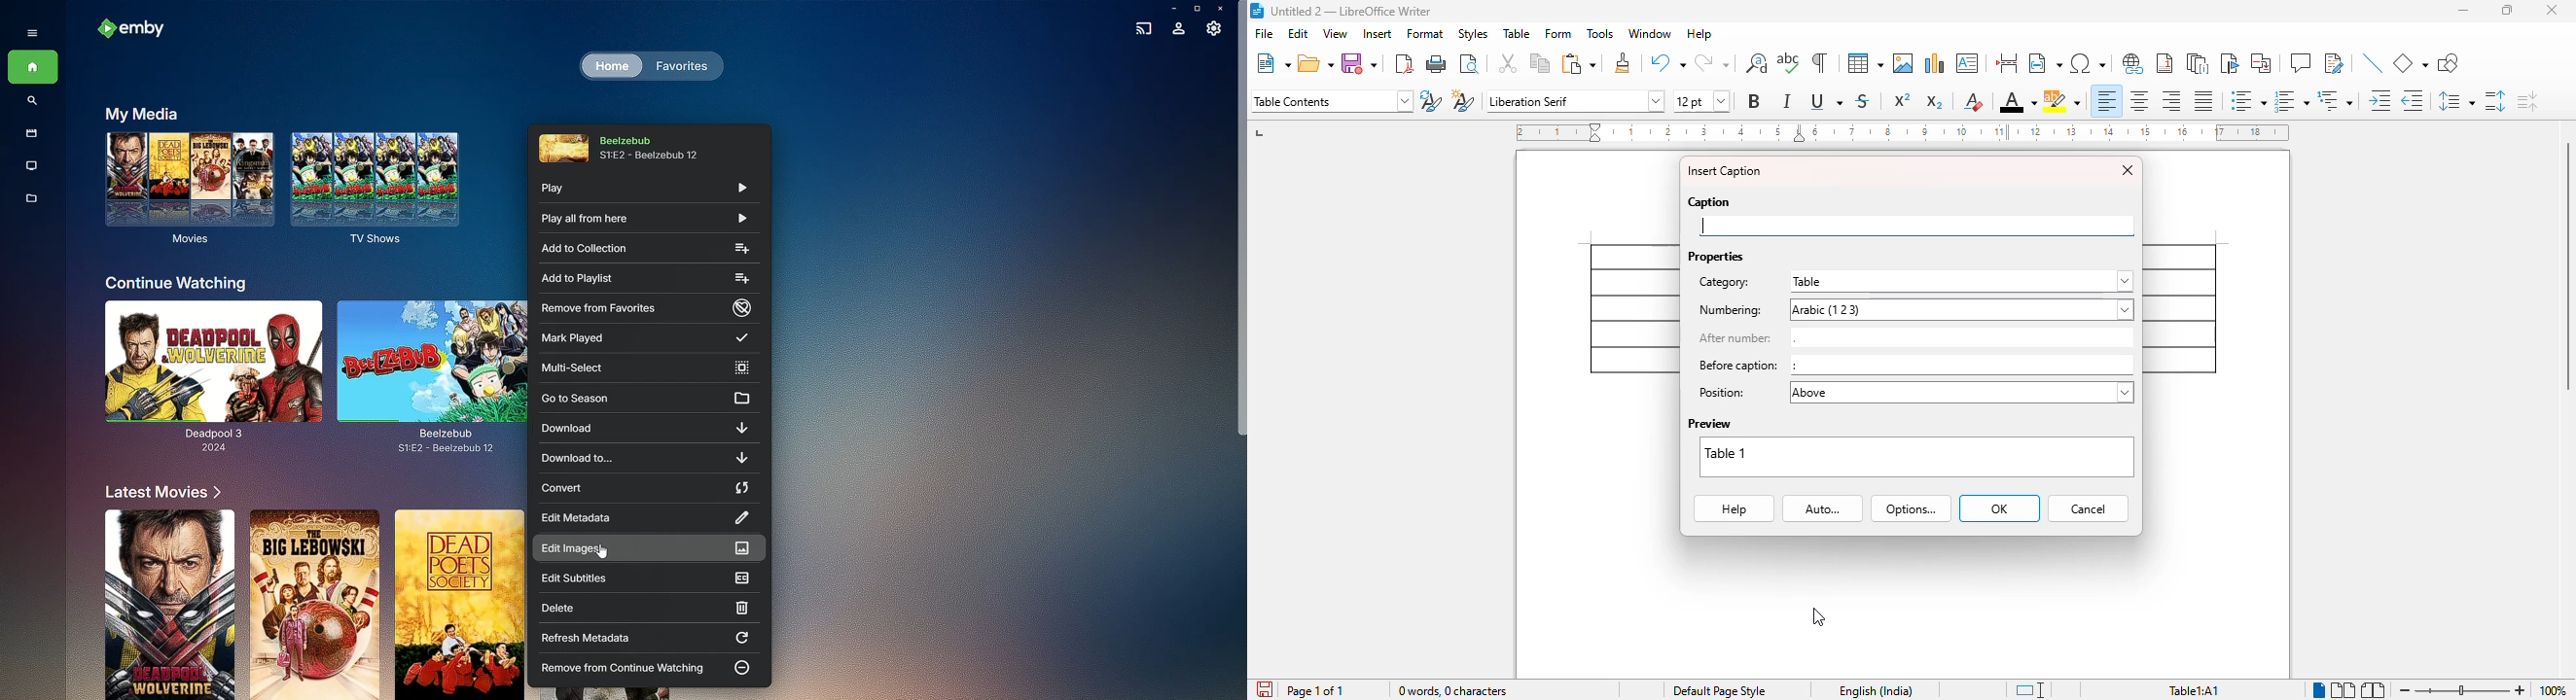 This screenshot has width=2576, height=700. I want to click on cut, so click(1508, 62).